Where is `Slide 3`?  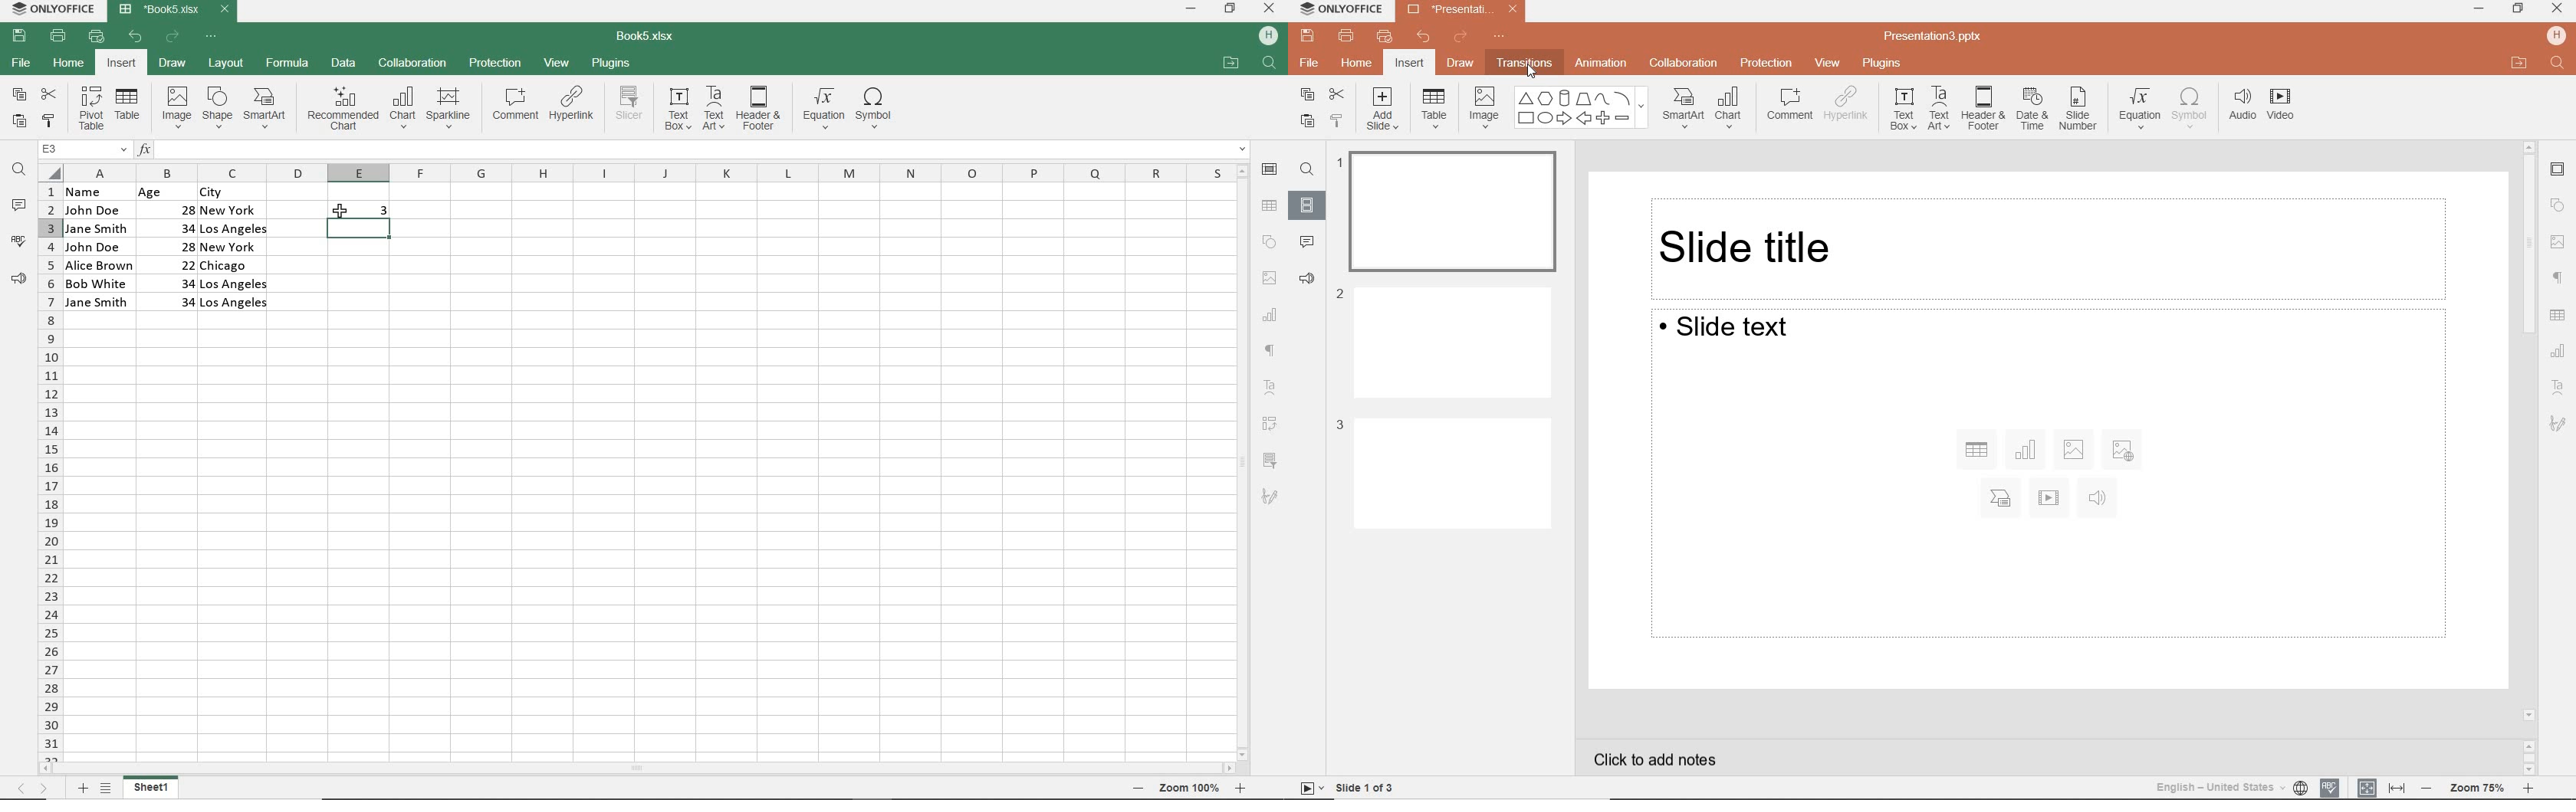 Slide 3 is located at coordinates (1443, 472).